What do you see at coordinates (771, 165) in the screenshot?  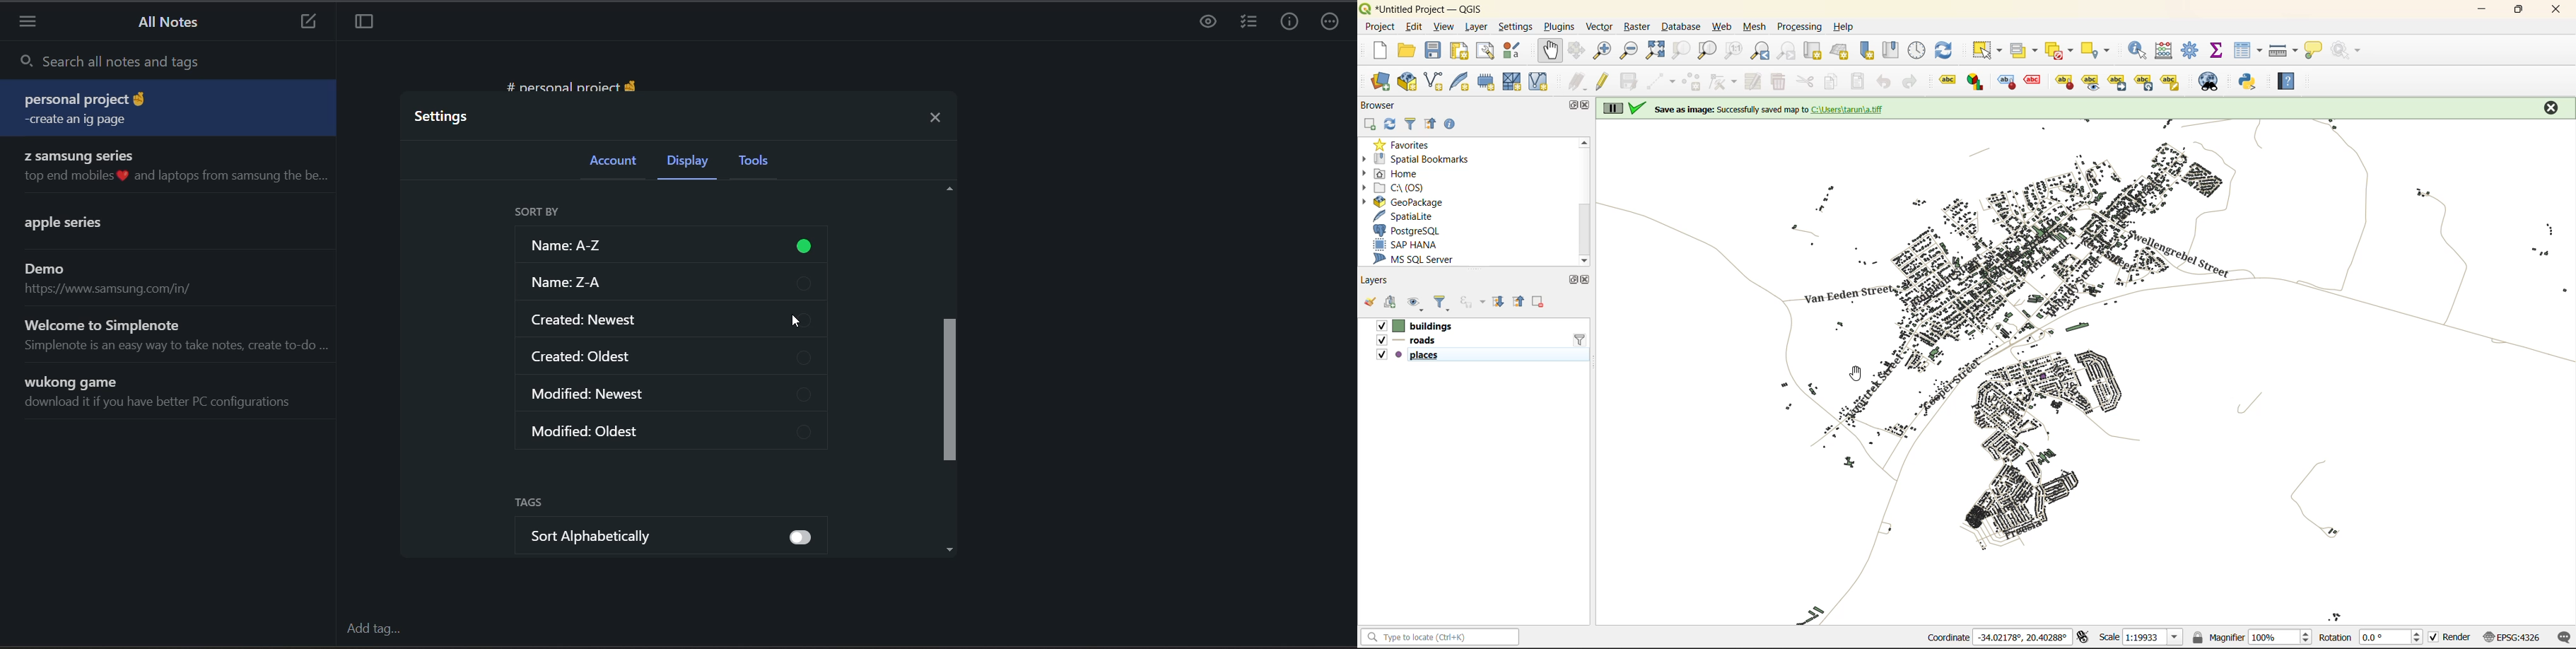 I see `tools` at bounding box center [771, 165].